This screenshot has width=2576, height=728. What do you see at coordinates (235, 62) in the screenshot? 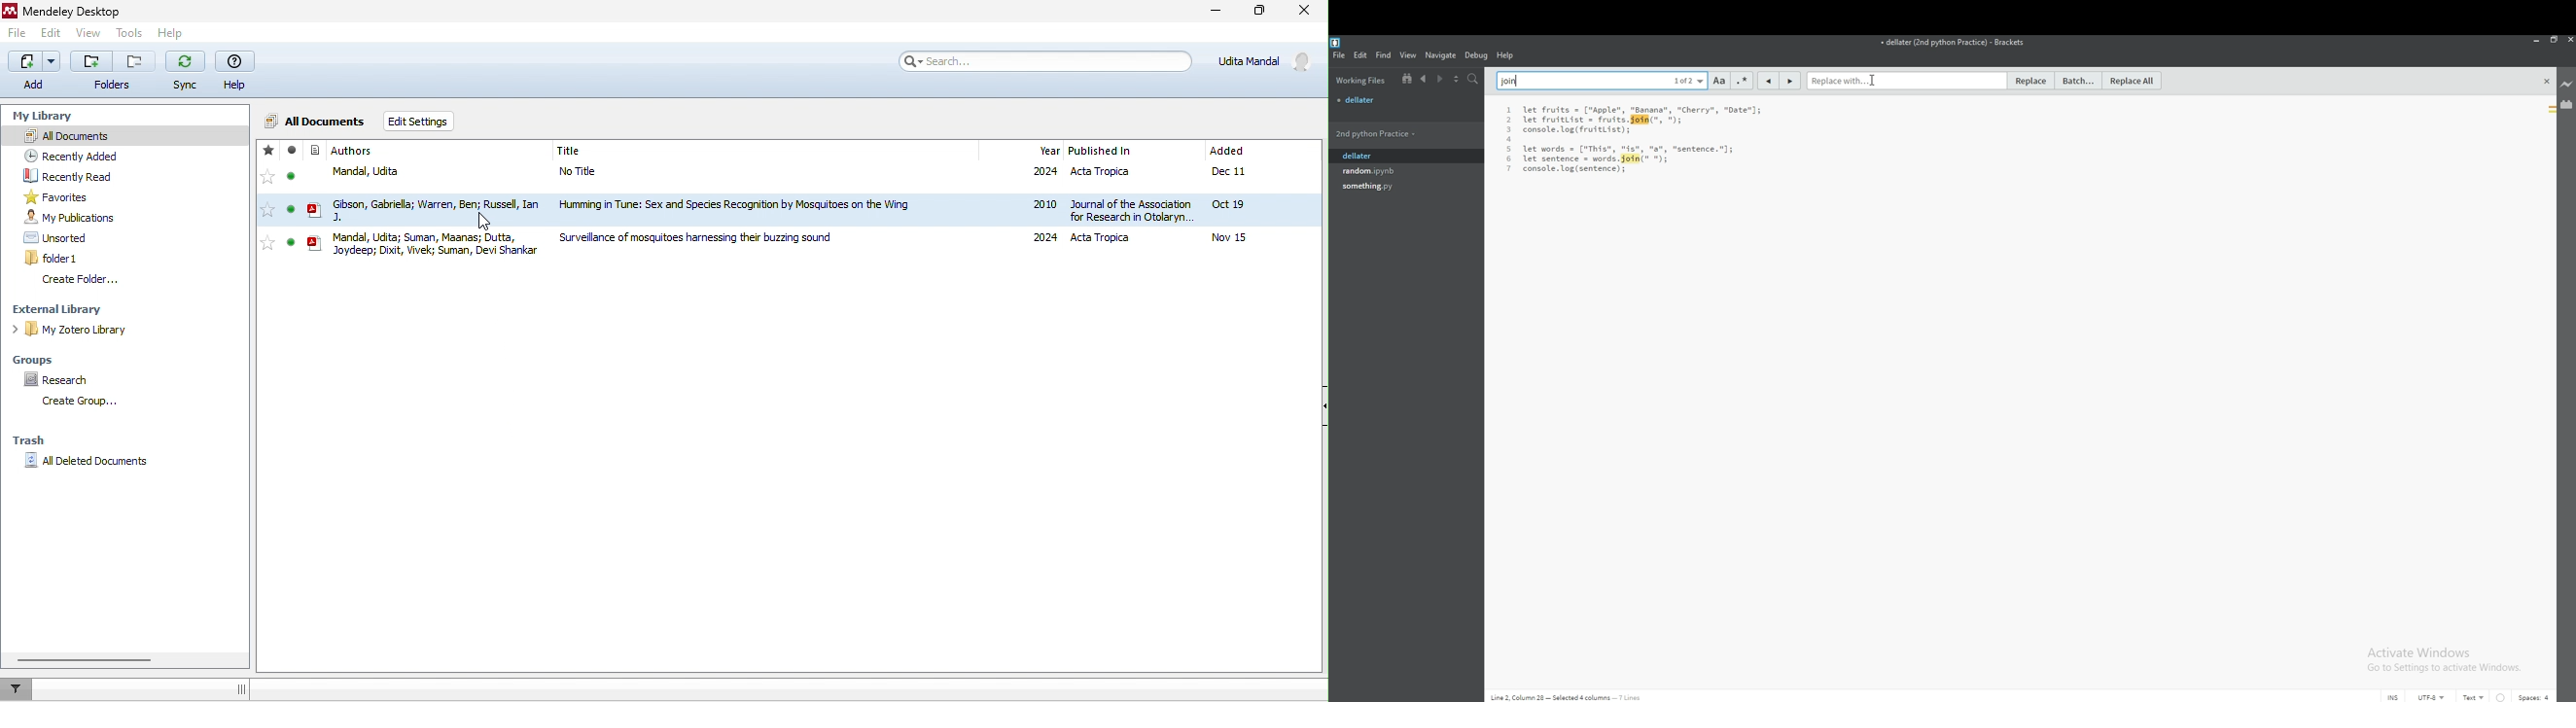
I see `help` at bounding box center [235, 62].